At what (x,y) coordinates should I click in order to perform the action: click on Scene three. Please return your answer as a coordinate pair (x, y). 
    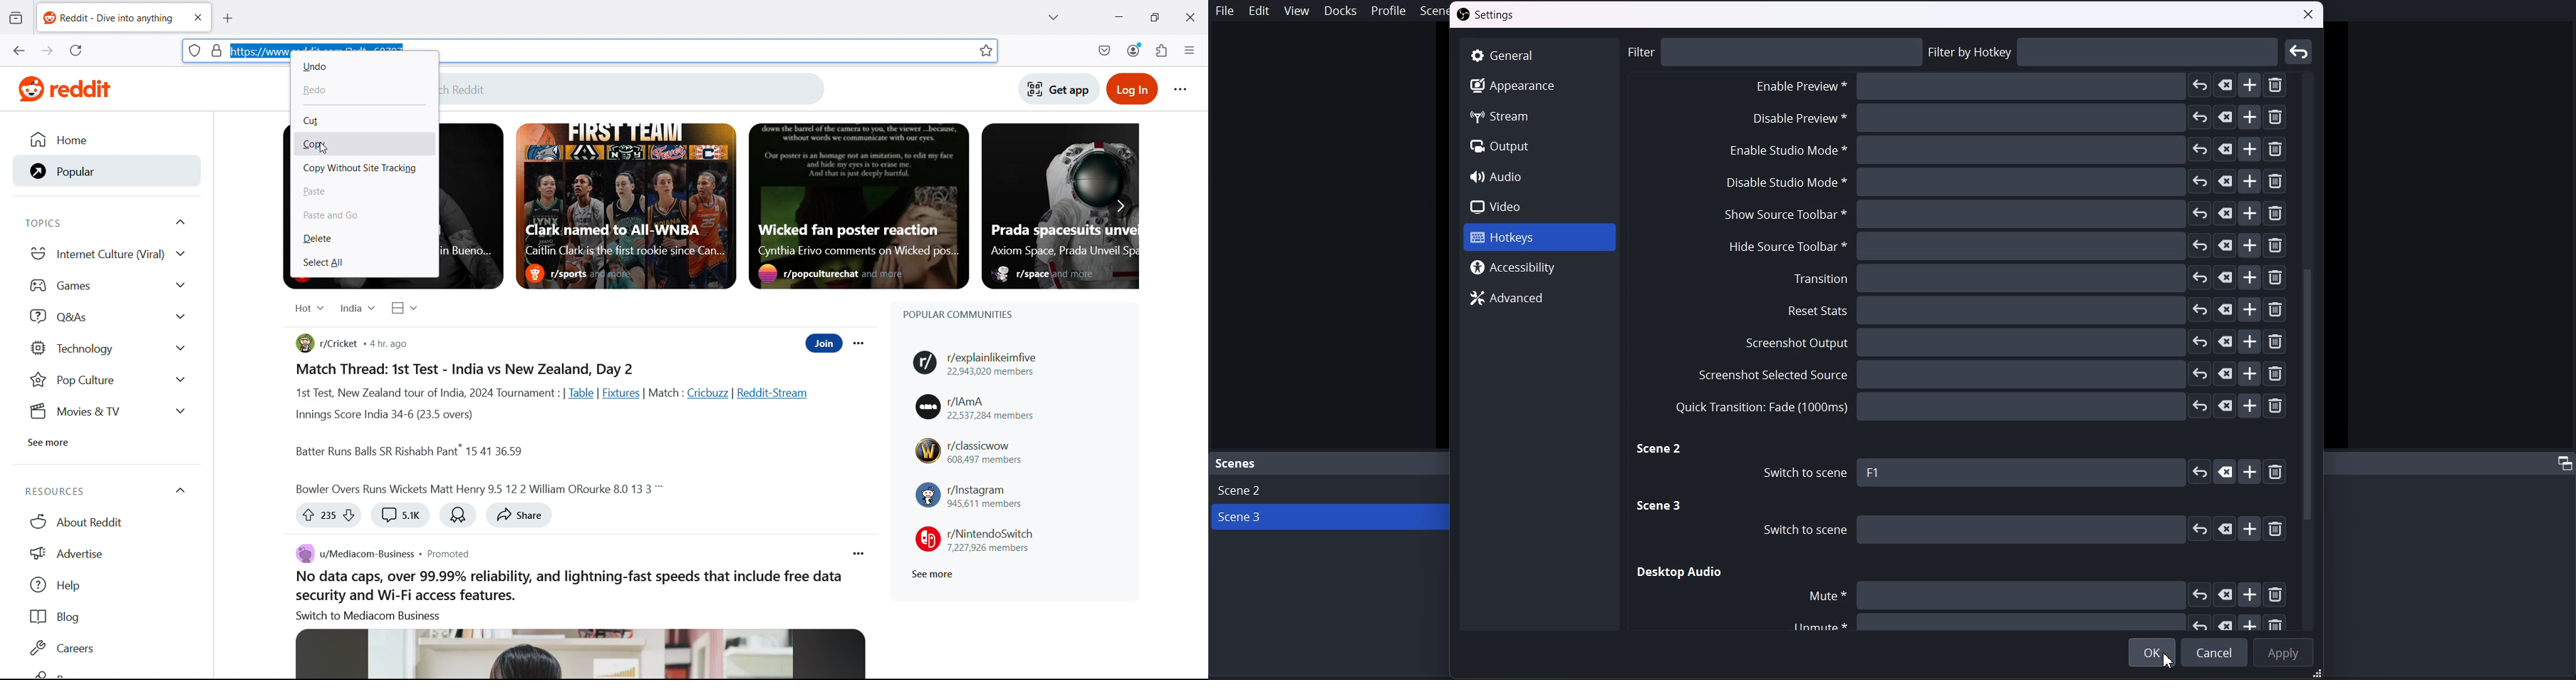
    Looking at the image, I should click on (1661, 507).